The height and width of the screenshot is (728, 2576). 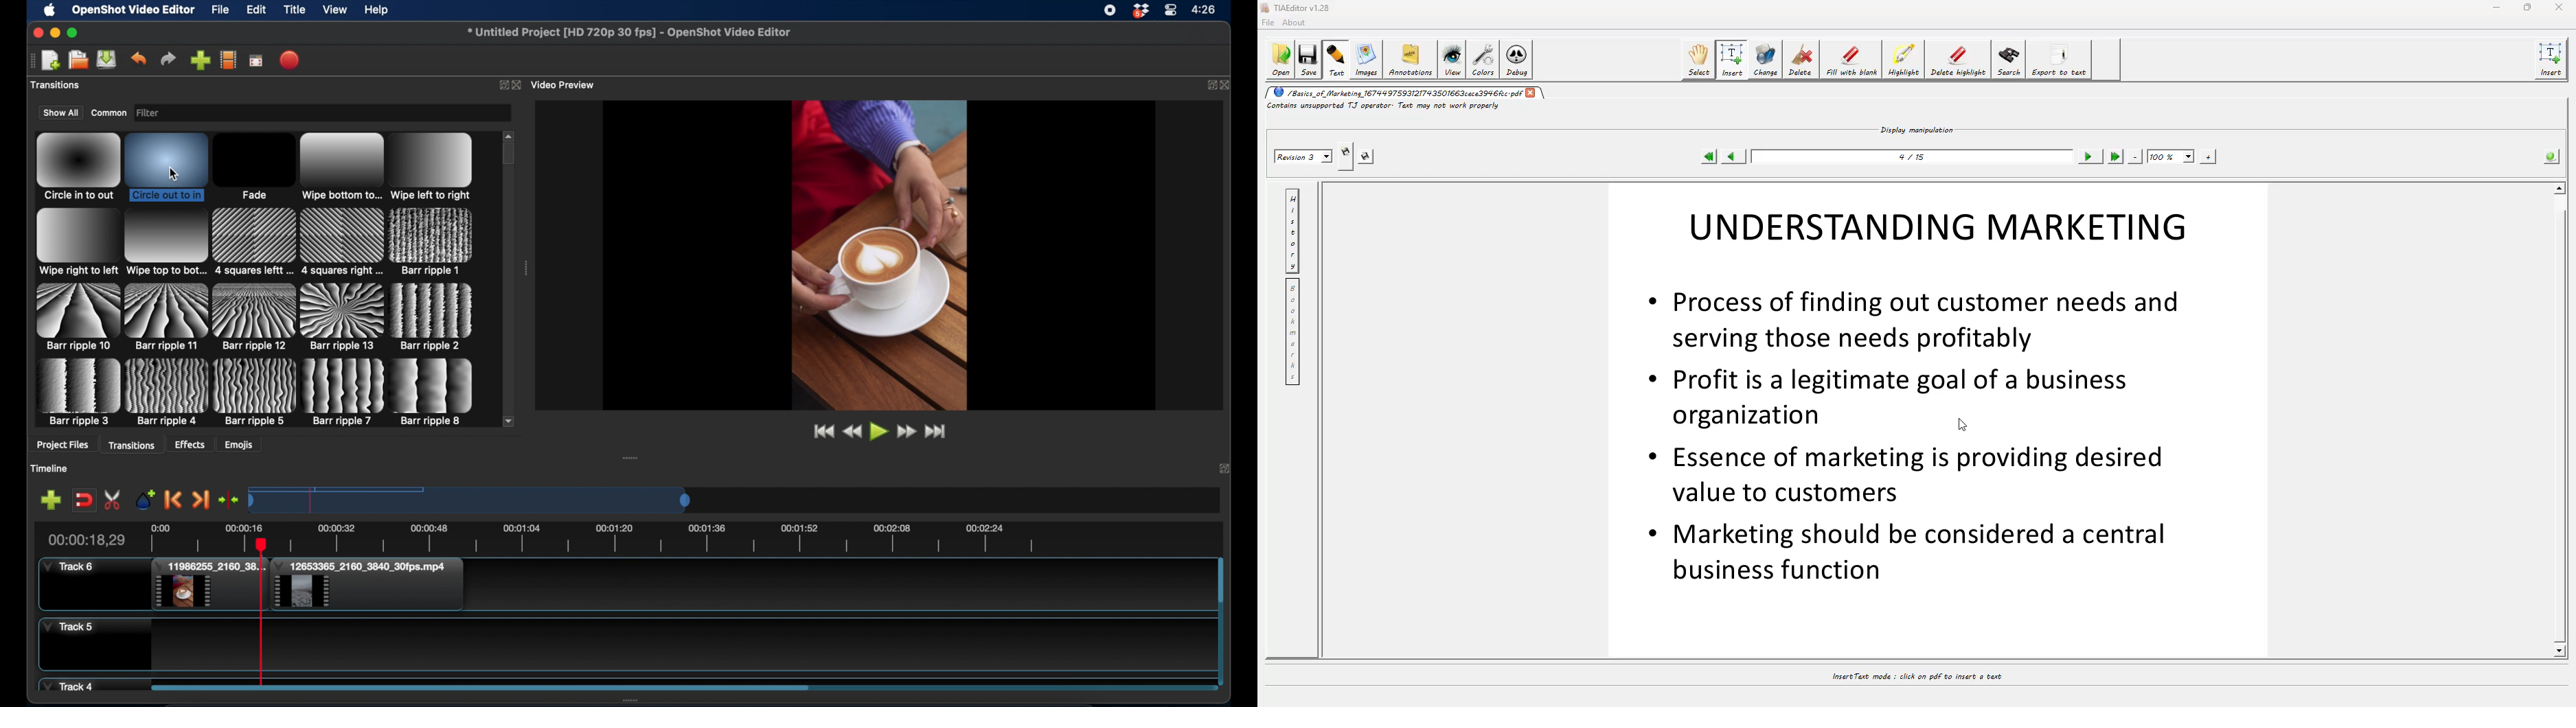 What do you see at coordinates (60, 113) in the screenshot?
I see `show all` at bounding box center [60, 113].